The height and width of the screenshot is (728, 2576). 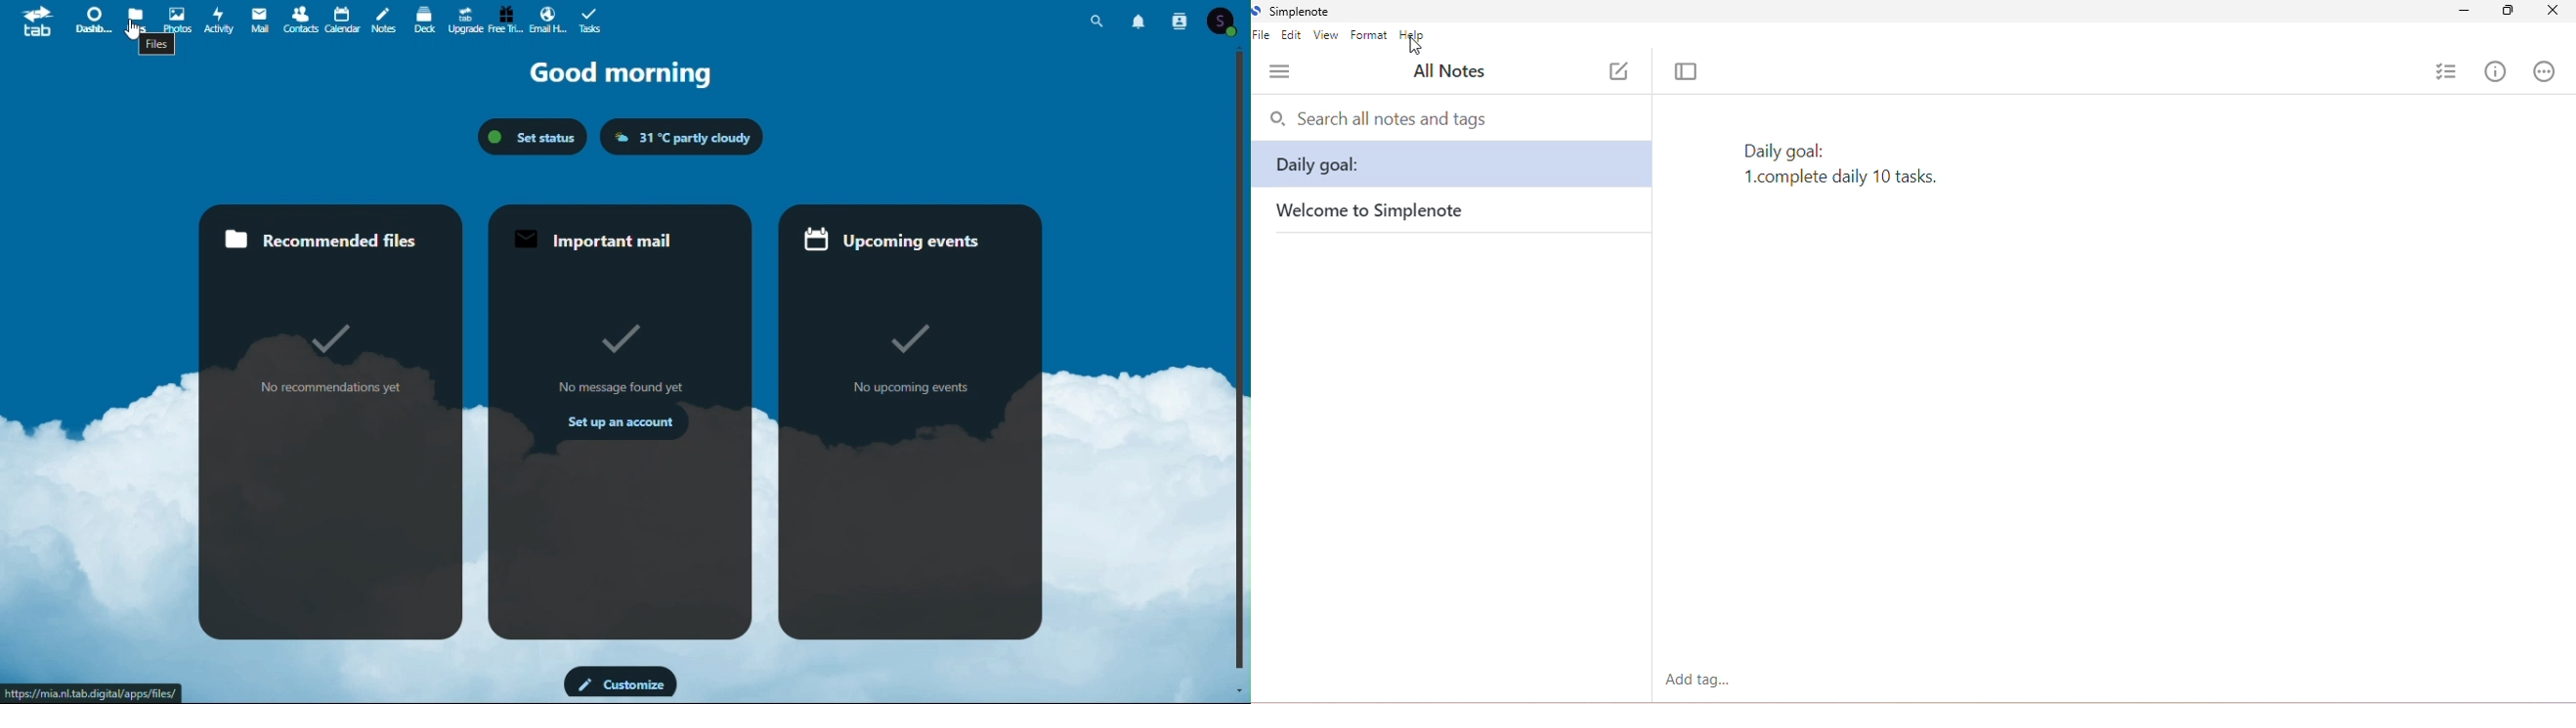 What do you see at coordinates (2447, 71) in the screenshot?
I see `insert checklist` at bounding box center [2447, 71].